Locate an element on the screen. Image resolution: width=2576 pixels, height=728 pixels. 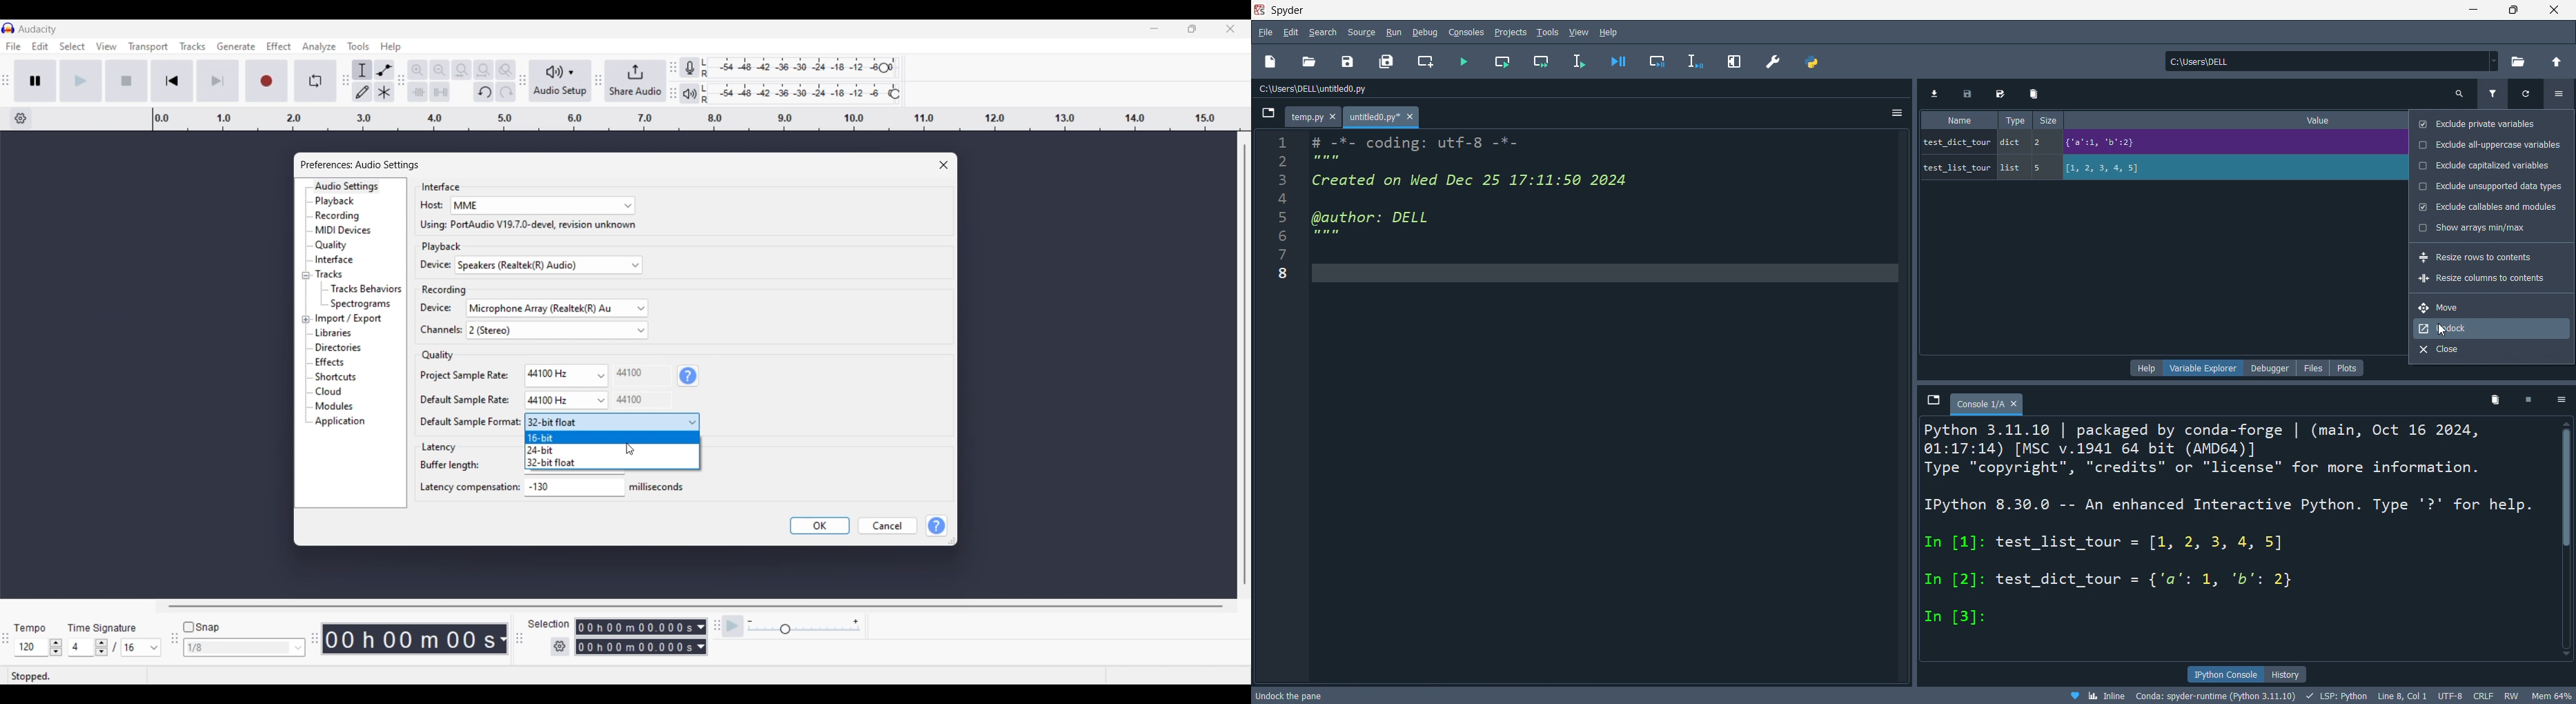
Track behaviours is located at coordinates (367, 288).